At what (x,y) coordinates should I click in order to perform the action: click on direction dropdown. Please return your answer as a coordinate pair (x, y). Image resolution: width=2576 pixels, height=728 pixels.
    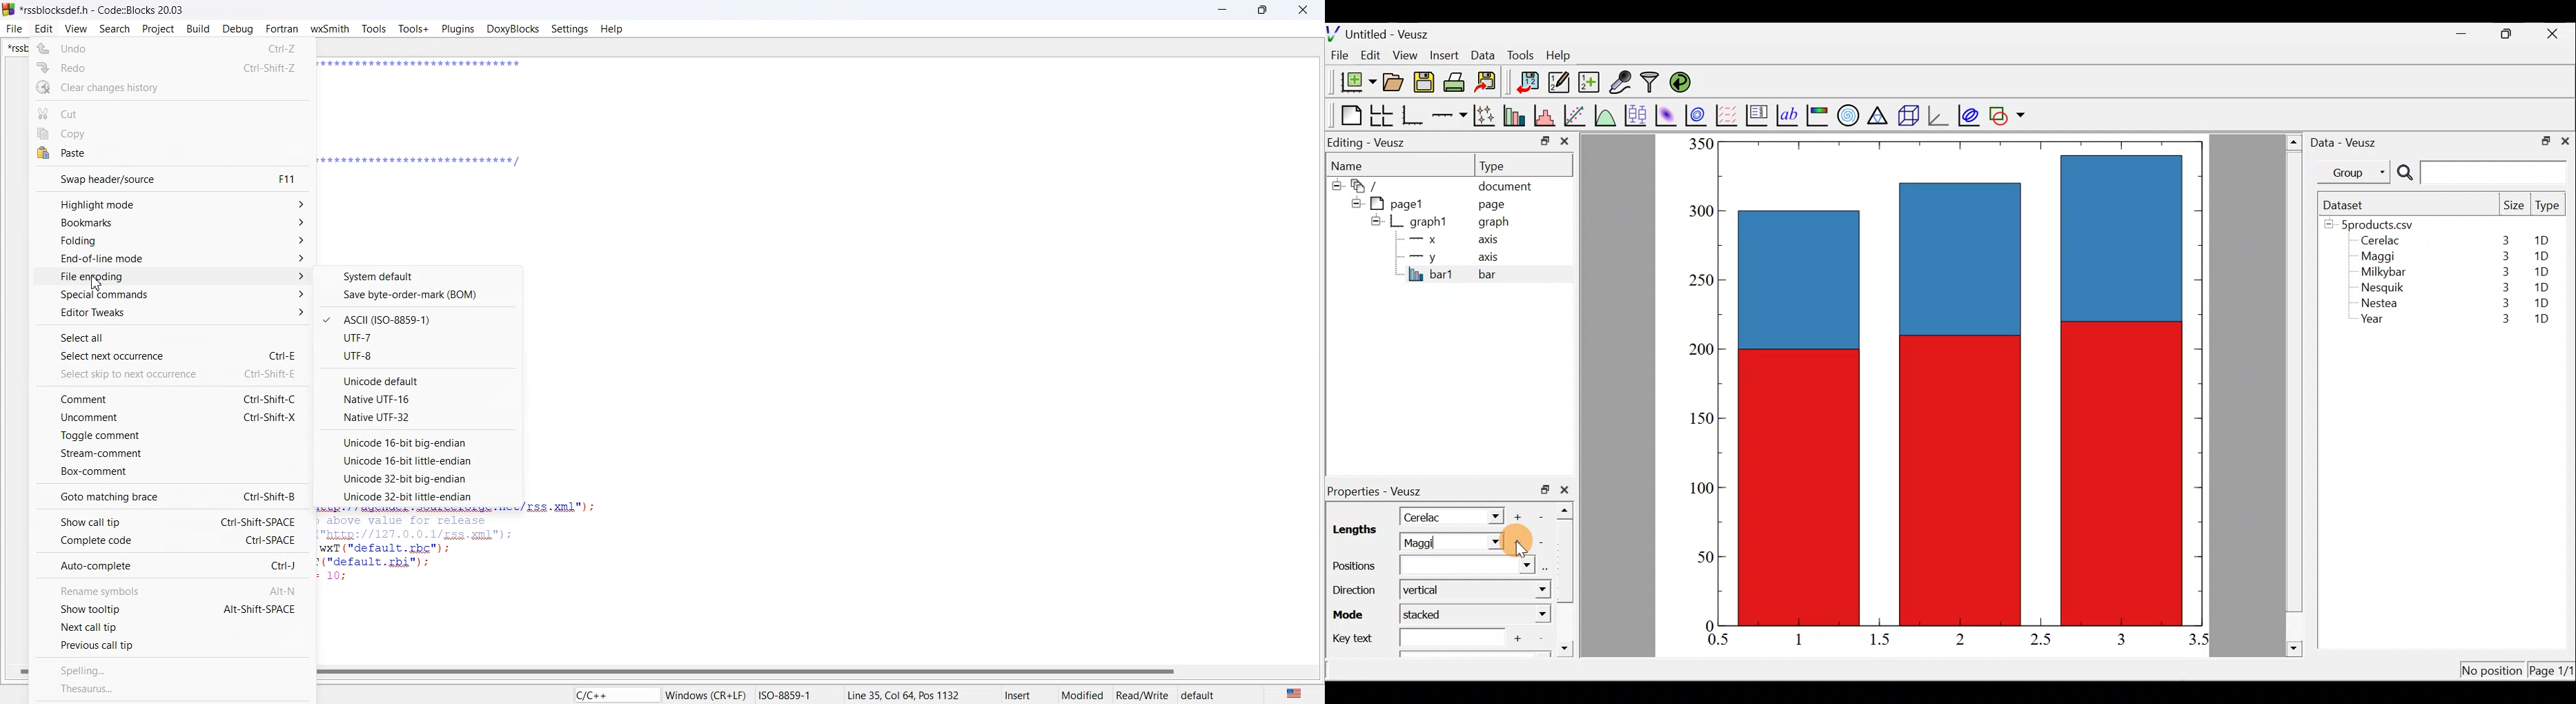
    Looking at the image, I should click on (1526, 591).